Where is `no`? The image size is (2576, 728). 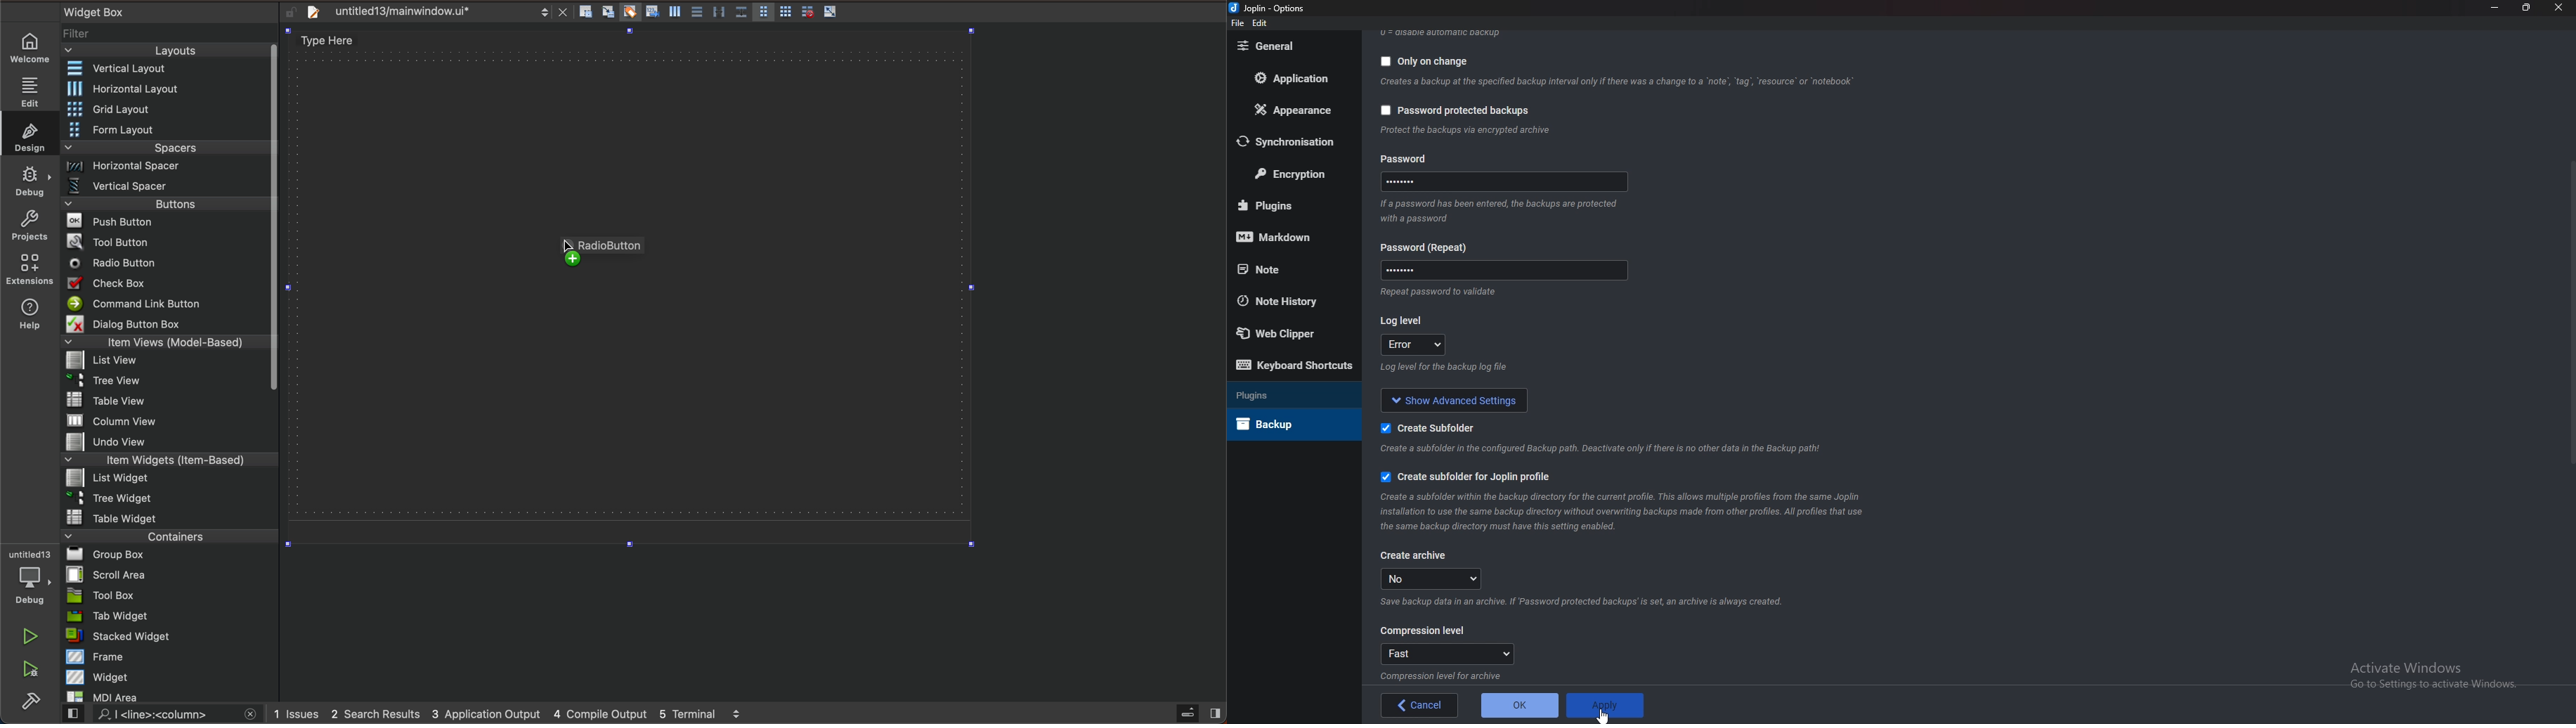 no is located at coordinates (1432, 579).